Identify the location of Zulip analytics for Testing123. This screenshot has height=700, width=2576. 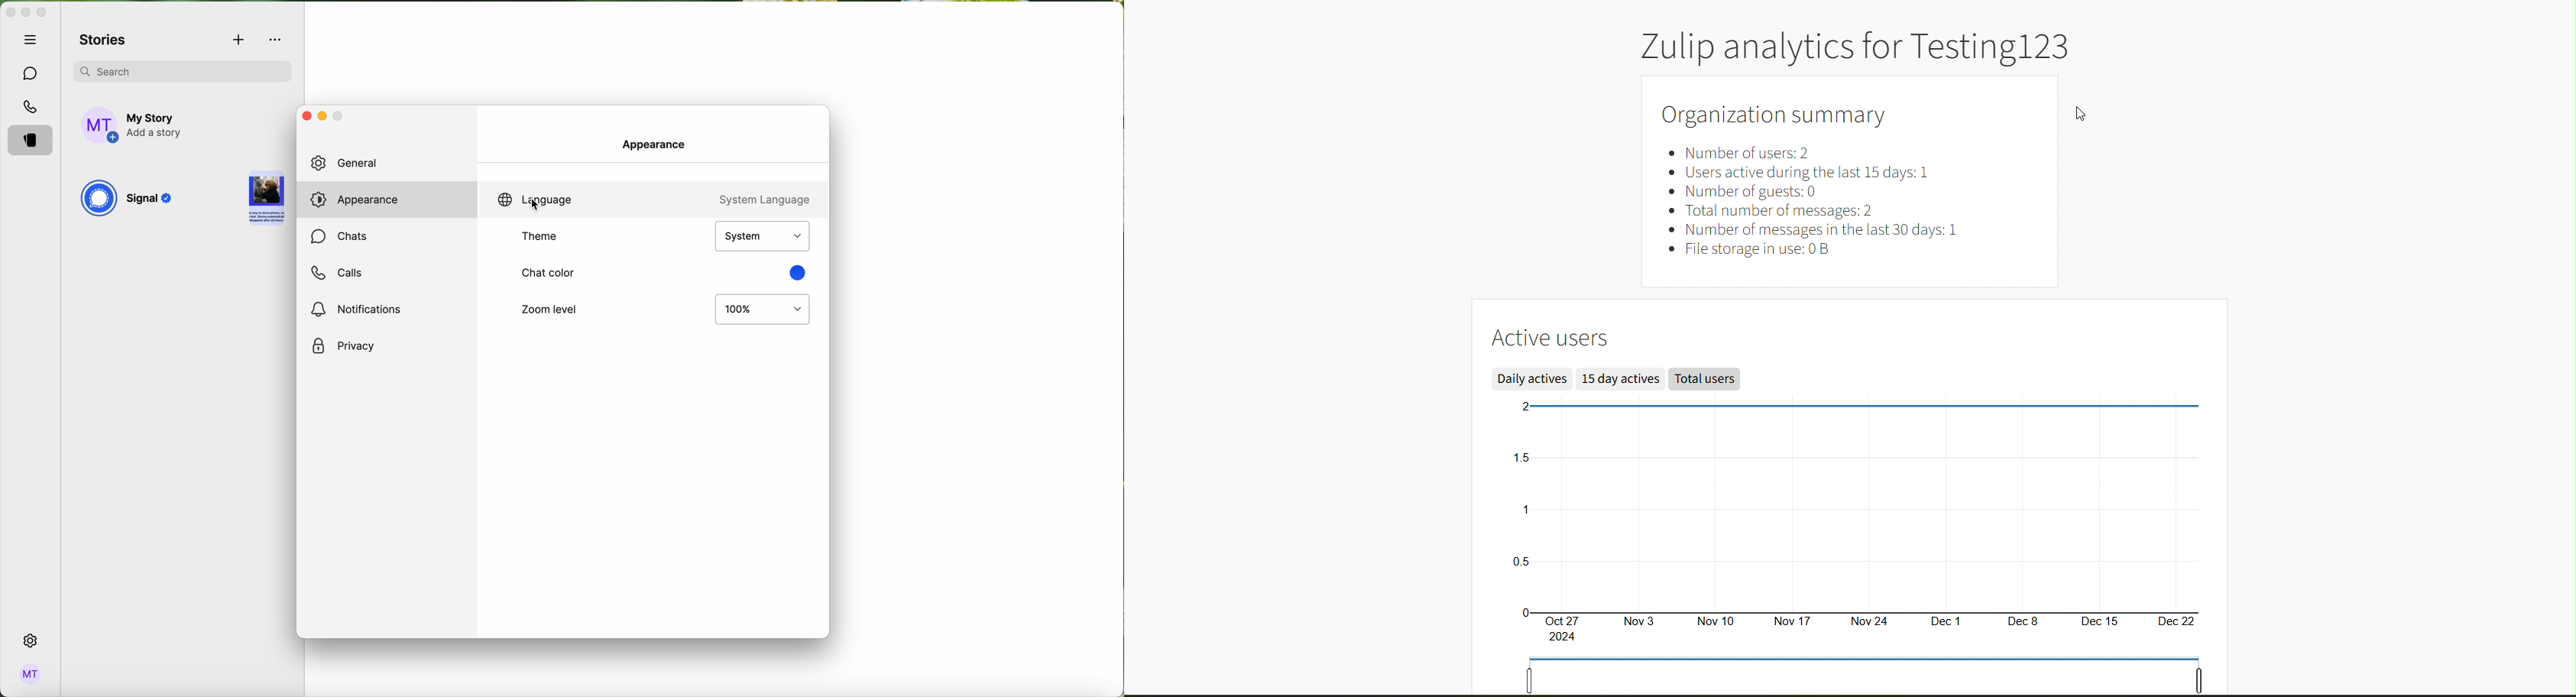
(1868, 45).